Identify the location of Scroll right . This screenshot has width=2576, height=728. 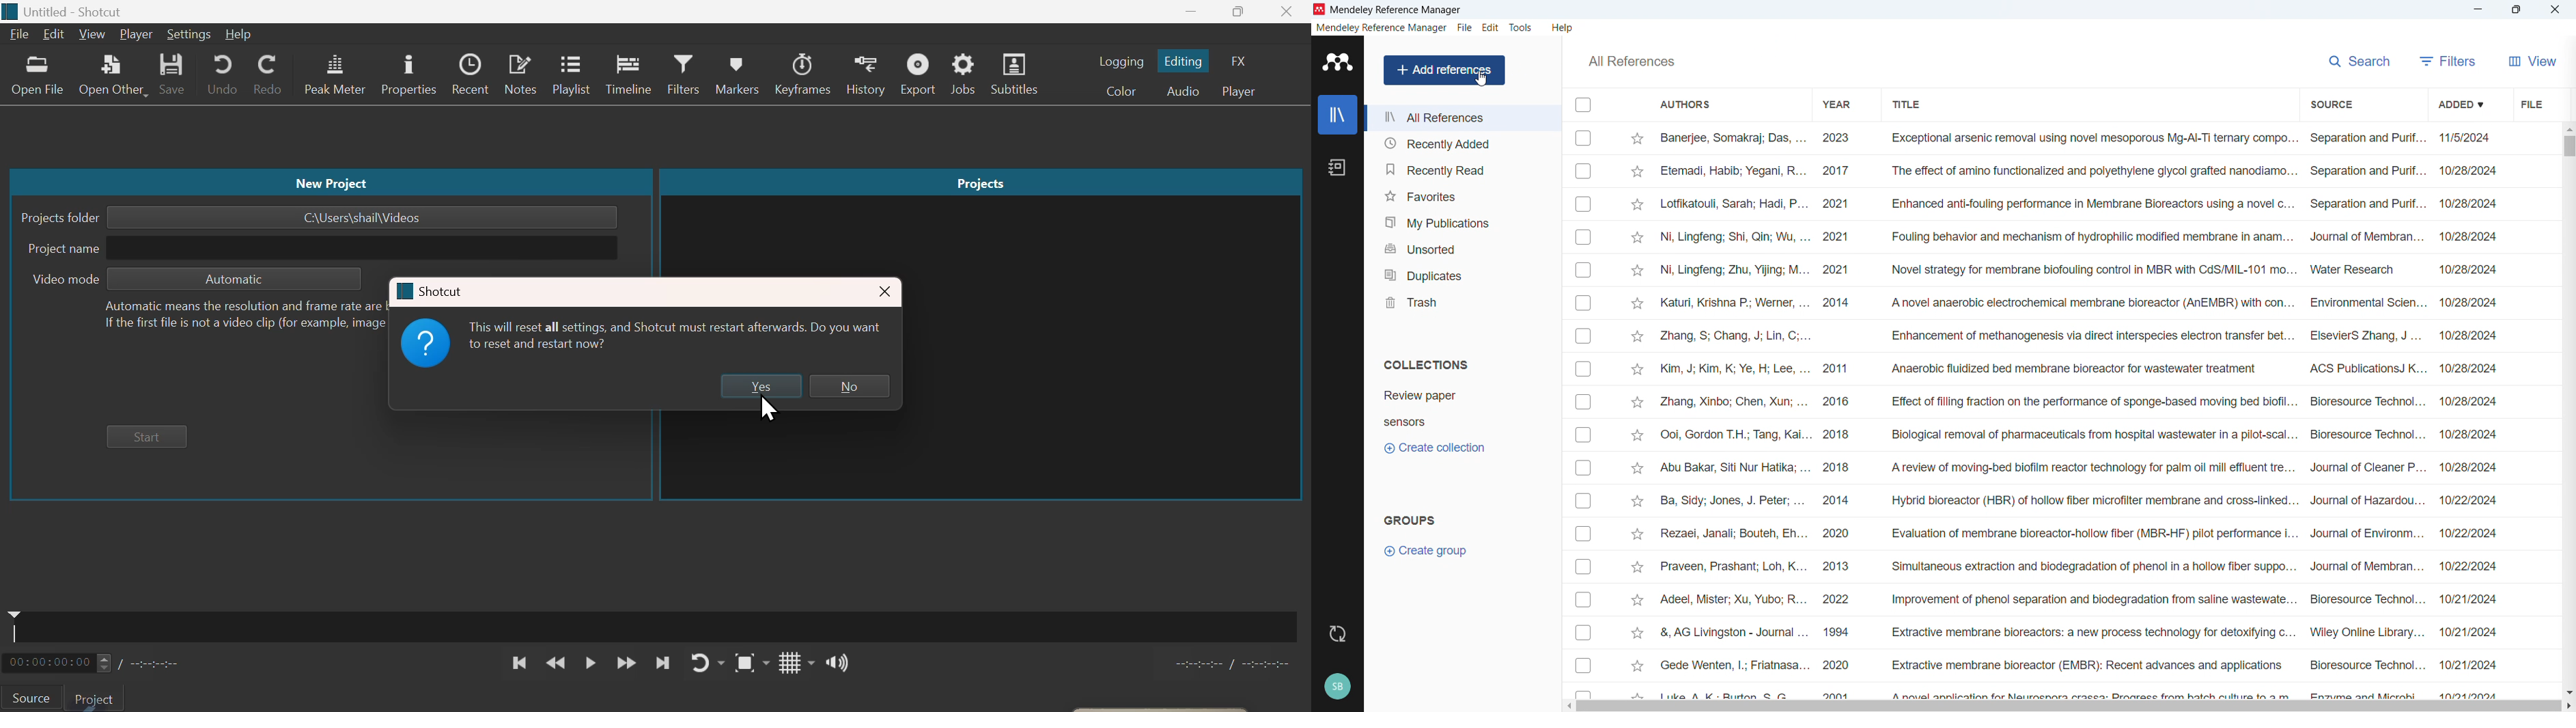
(2568, 707).